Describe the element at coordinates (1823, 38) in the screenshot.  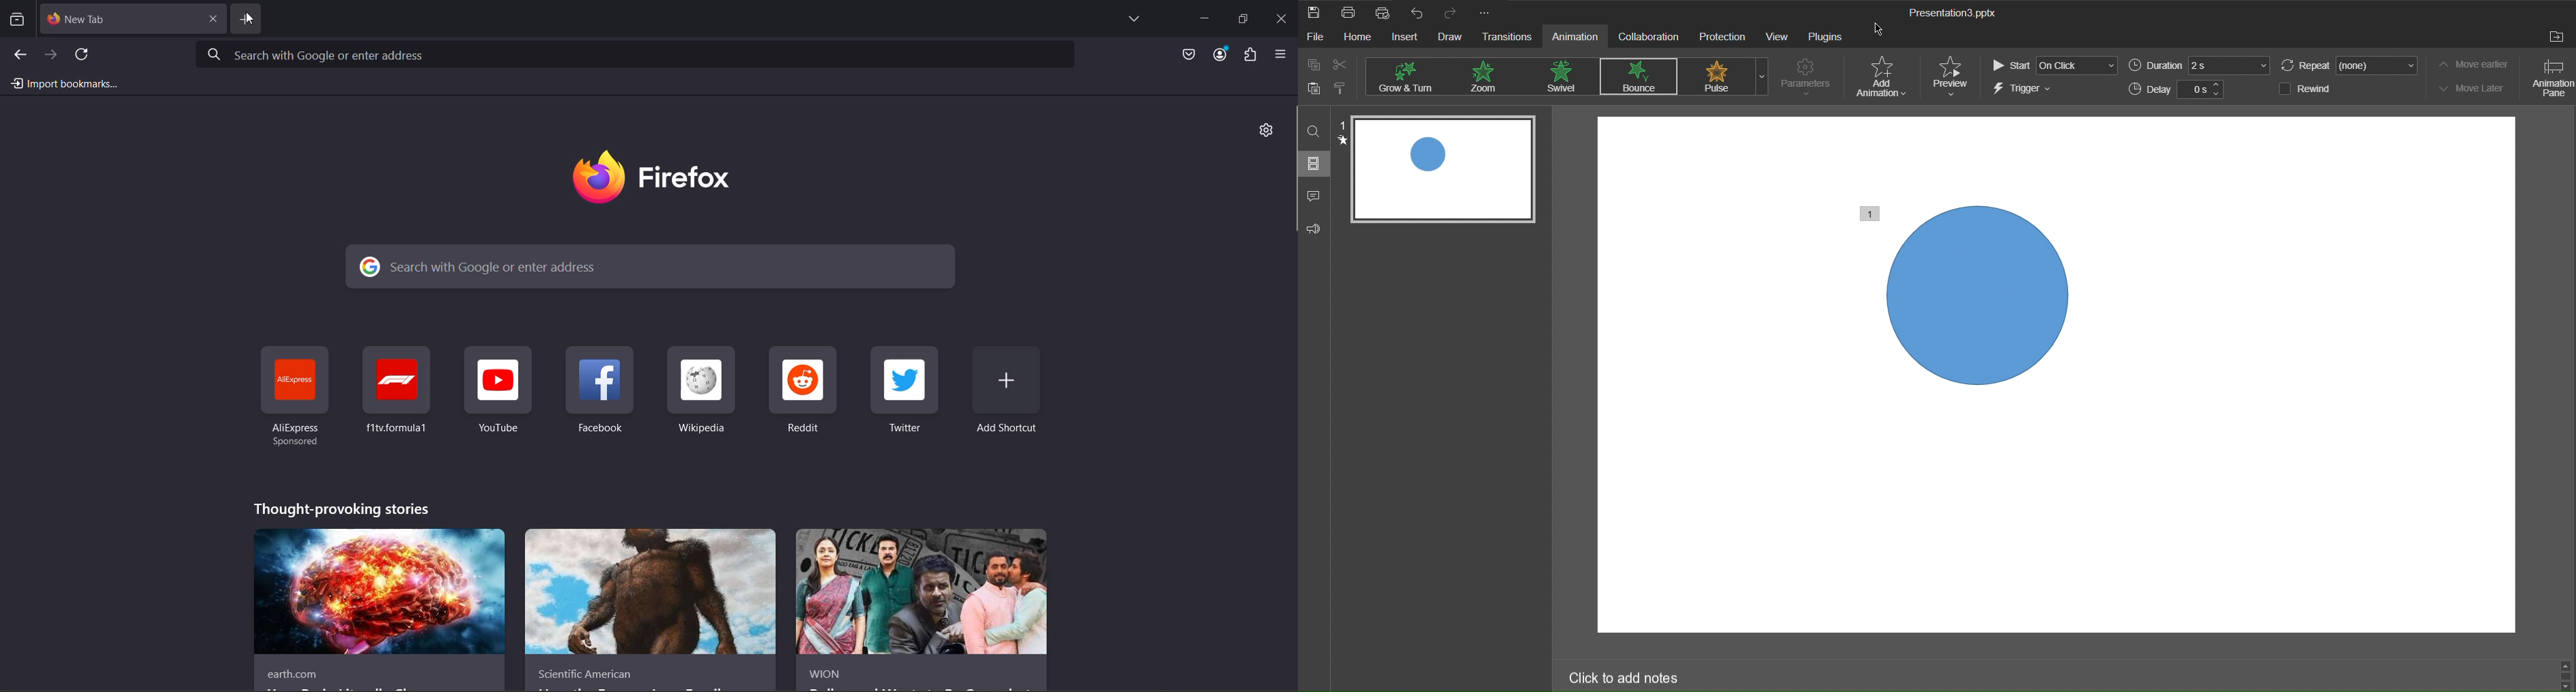
I see `Plugins` at that location.